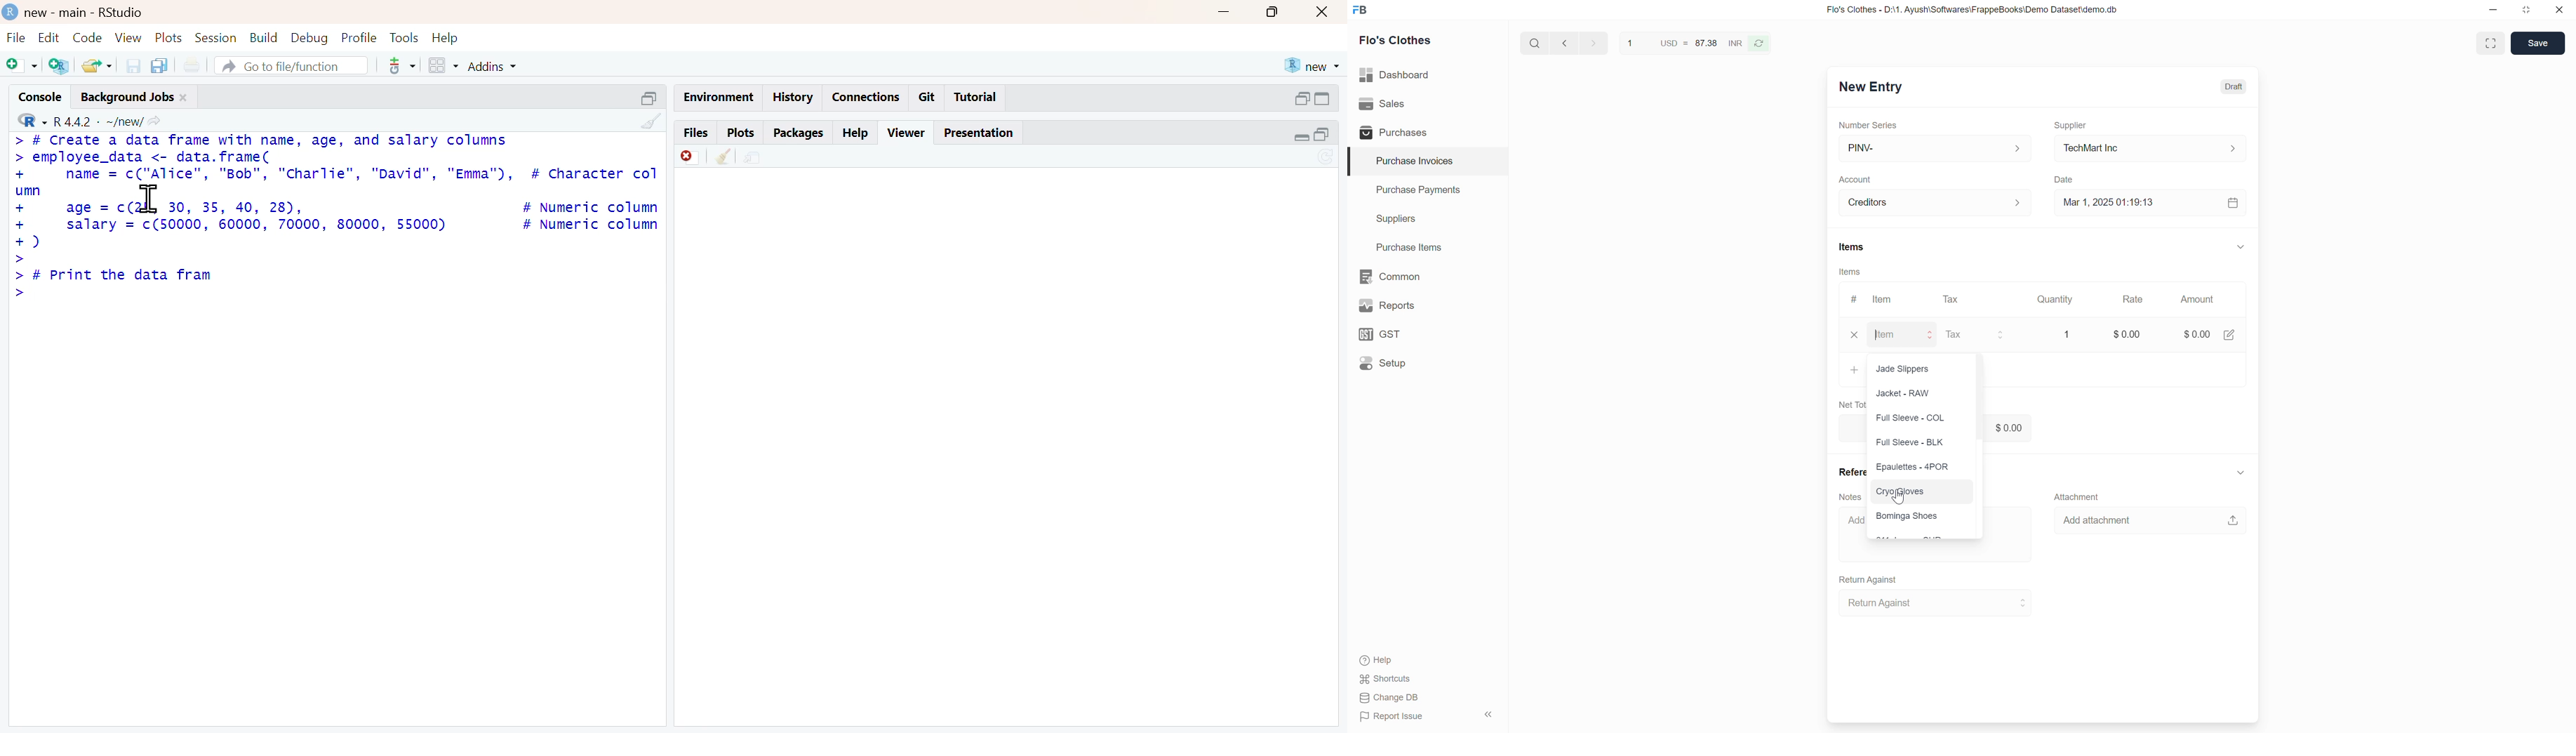 This screenshot has width=2576, height=756. I want to click on Bominga Shoes, so click(1907, 515).